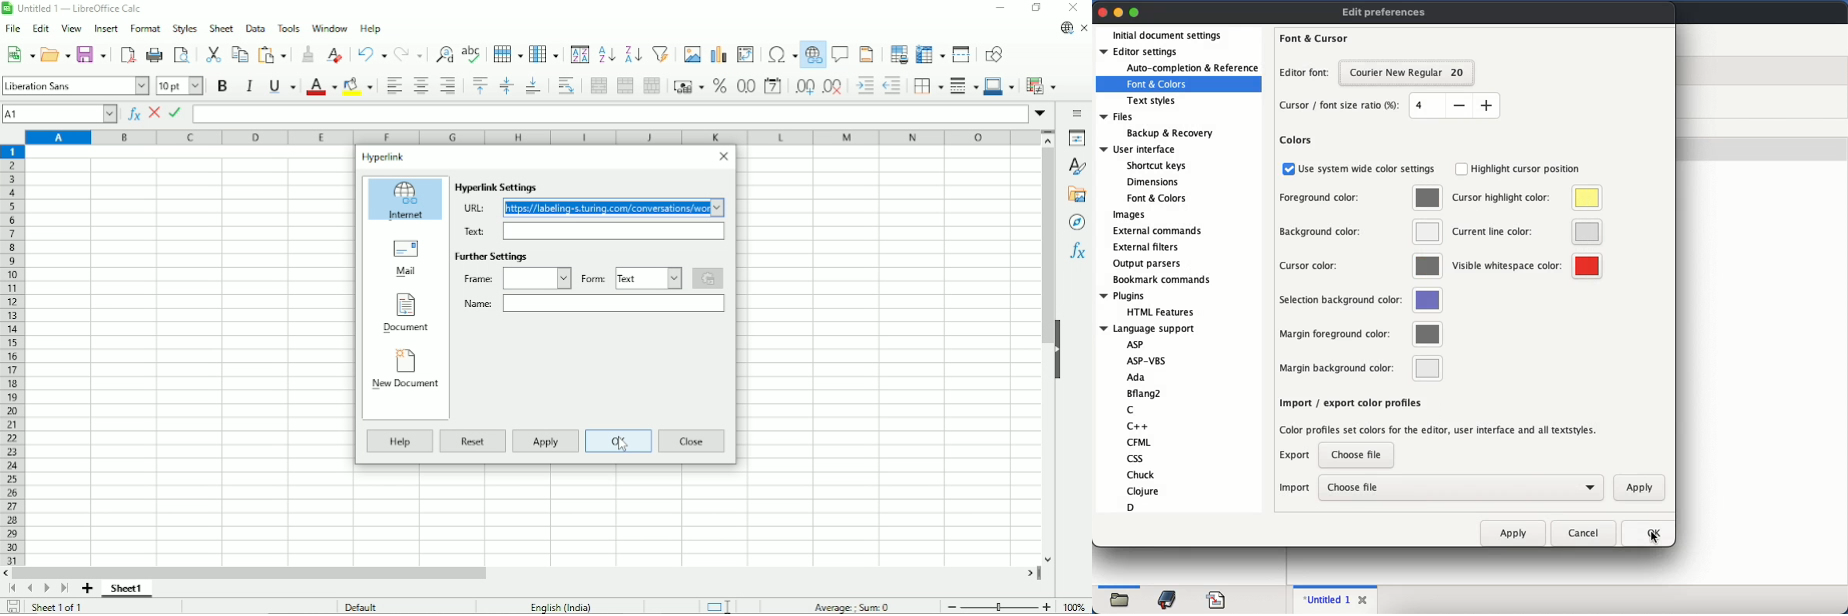 The width and height of the screenshot is (1848, 616). I want to click on Frame, so click(477, 278).